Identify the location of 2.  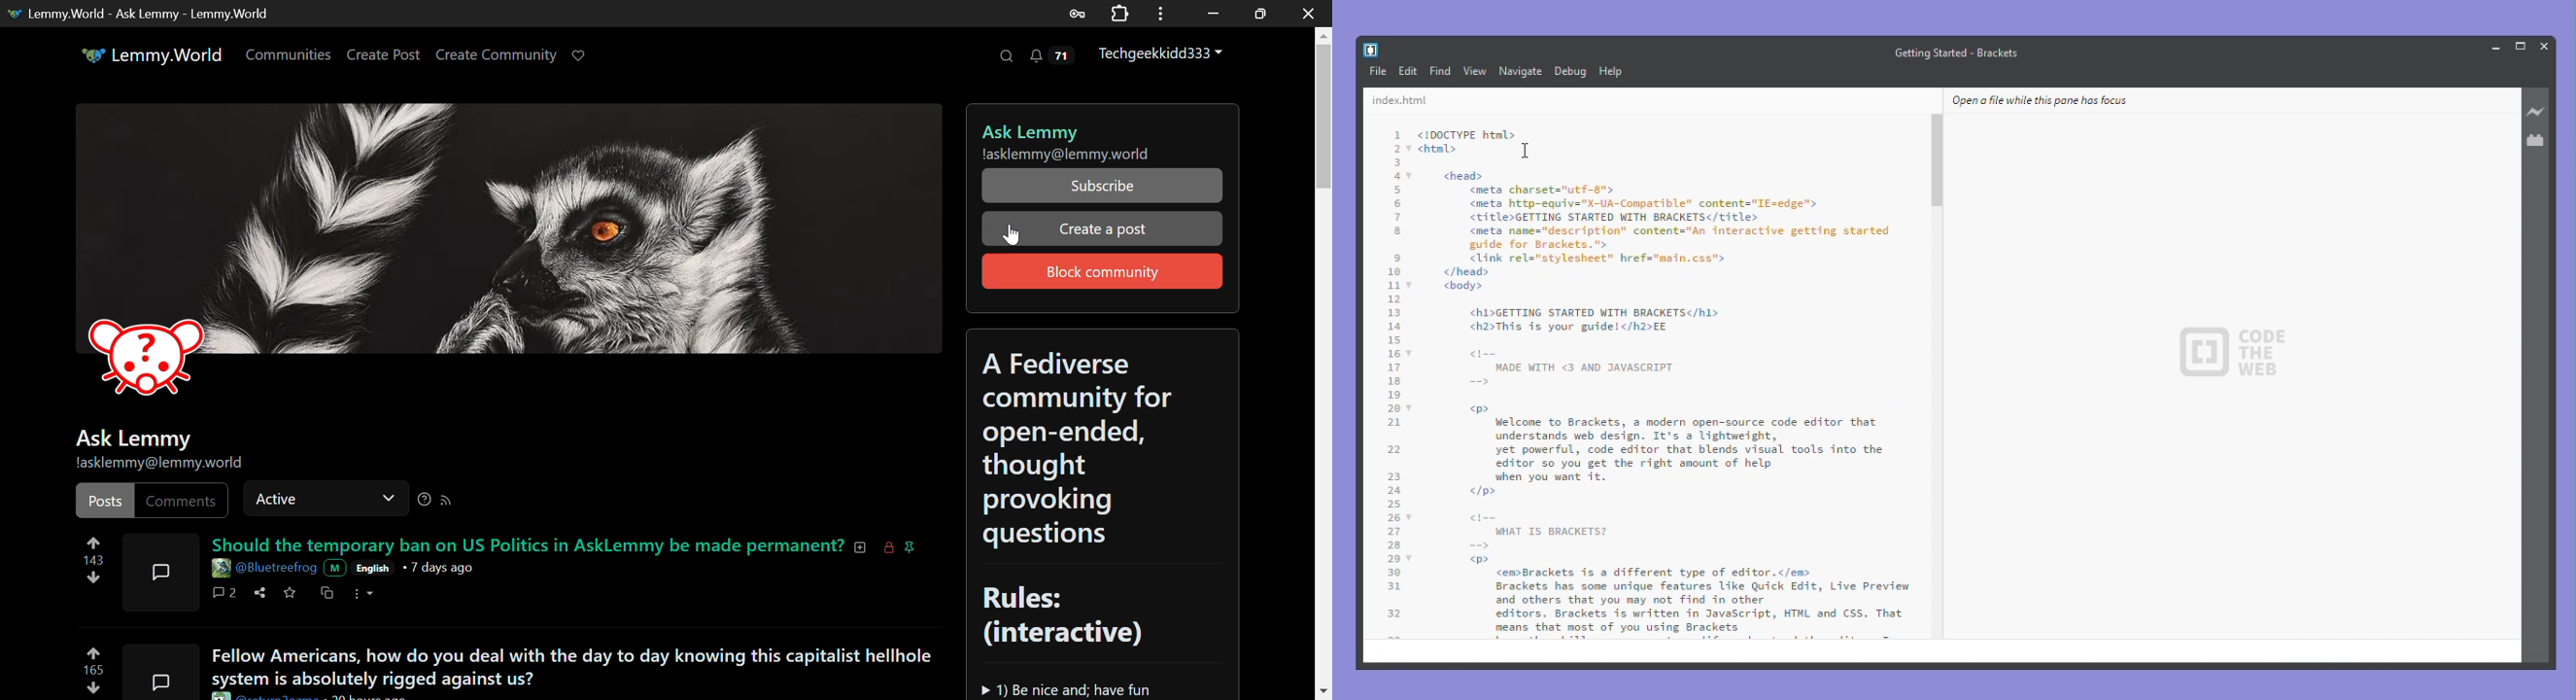
(1395, 150).